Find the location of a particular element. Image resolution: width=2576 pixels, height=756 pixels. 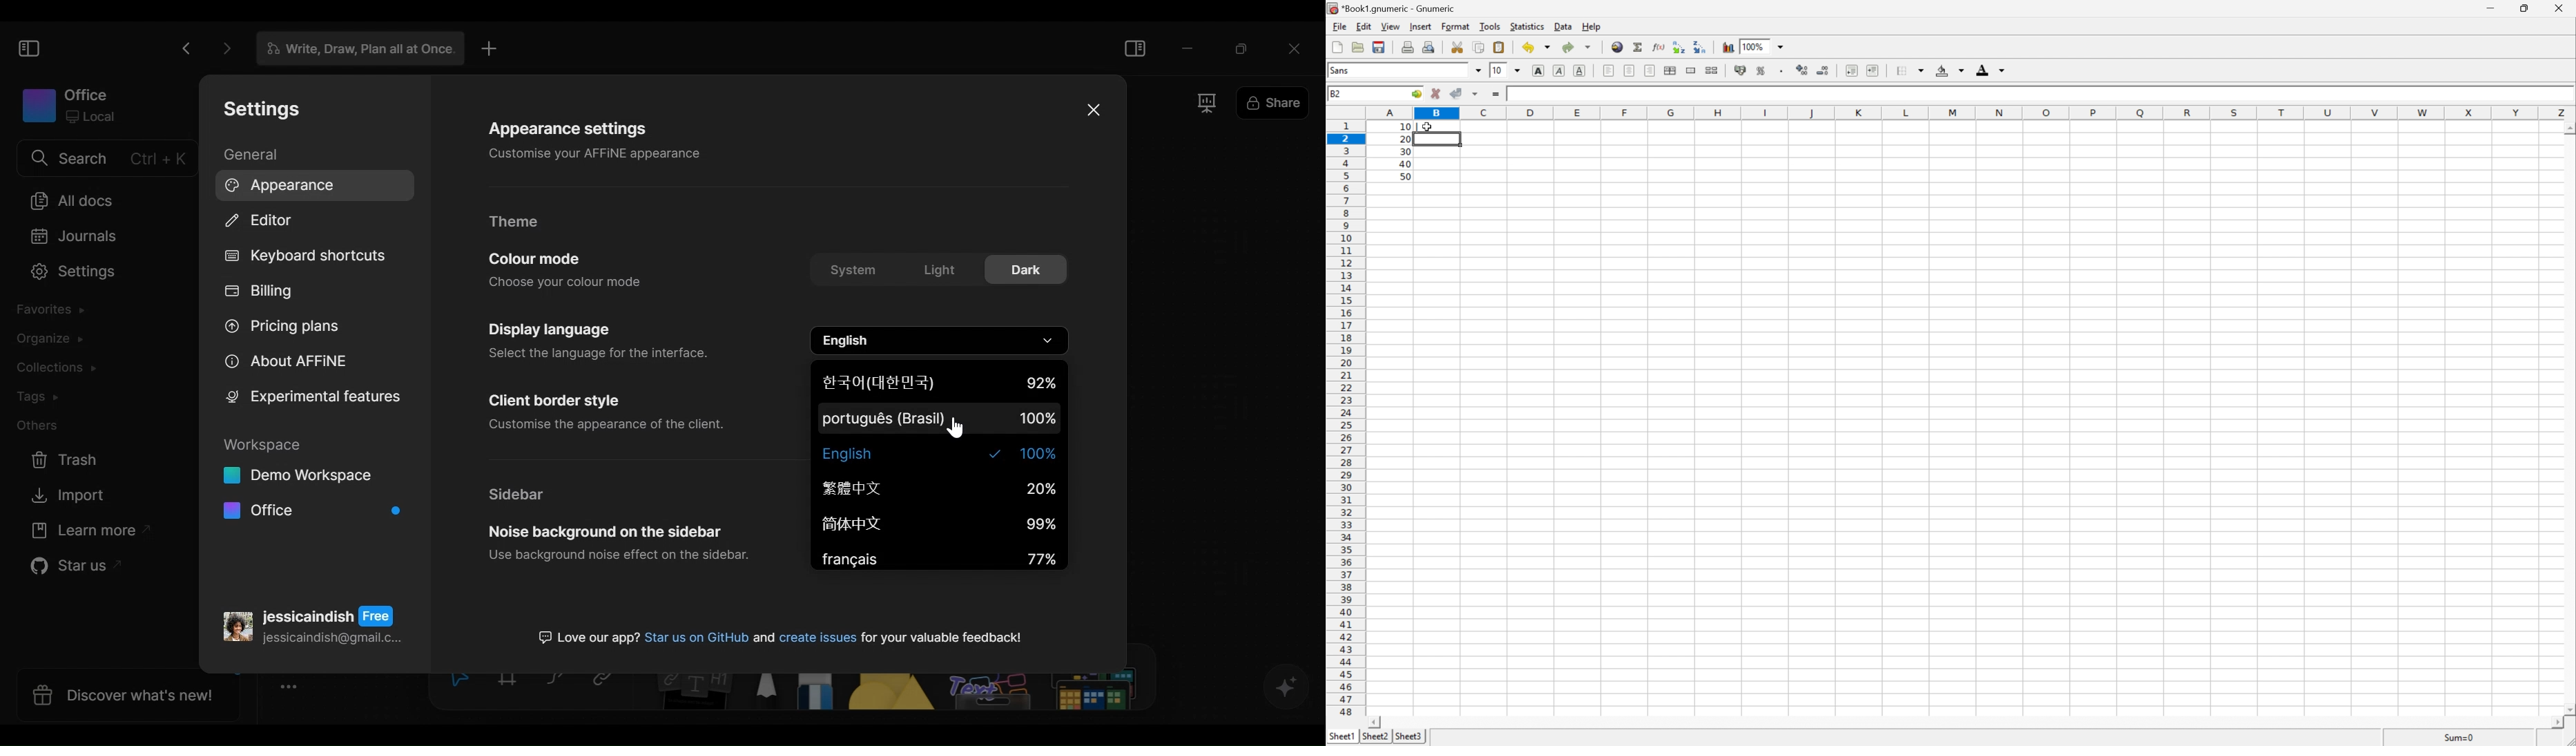

Split the ranges of merged cells is located at coordinates (1712, 70).